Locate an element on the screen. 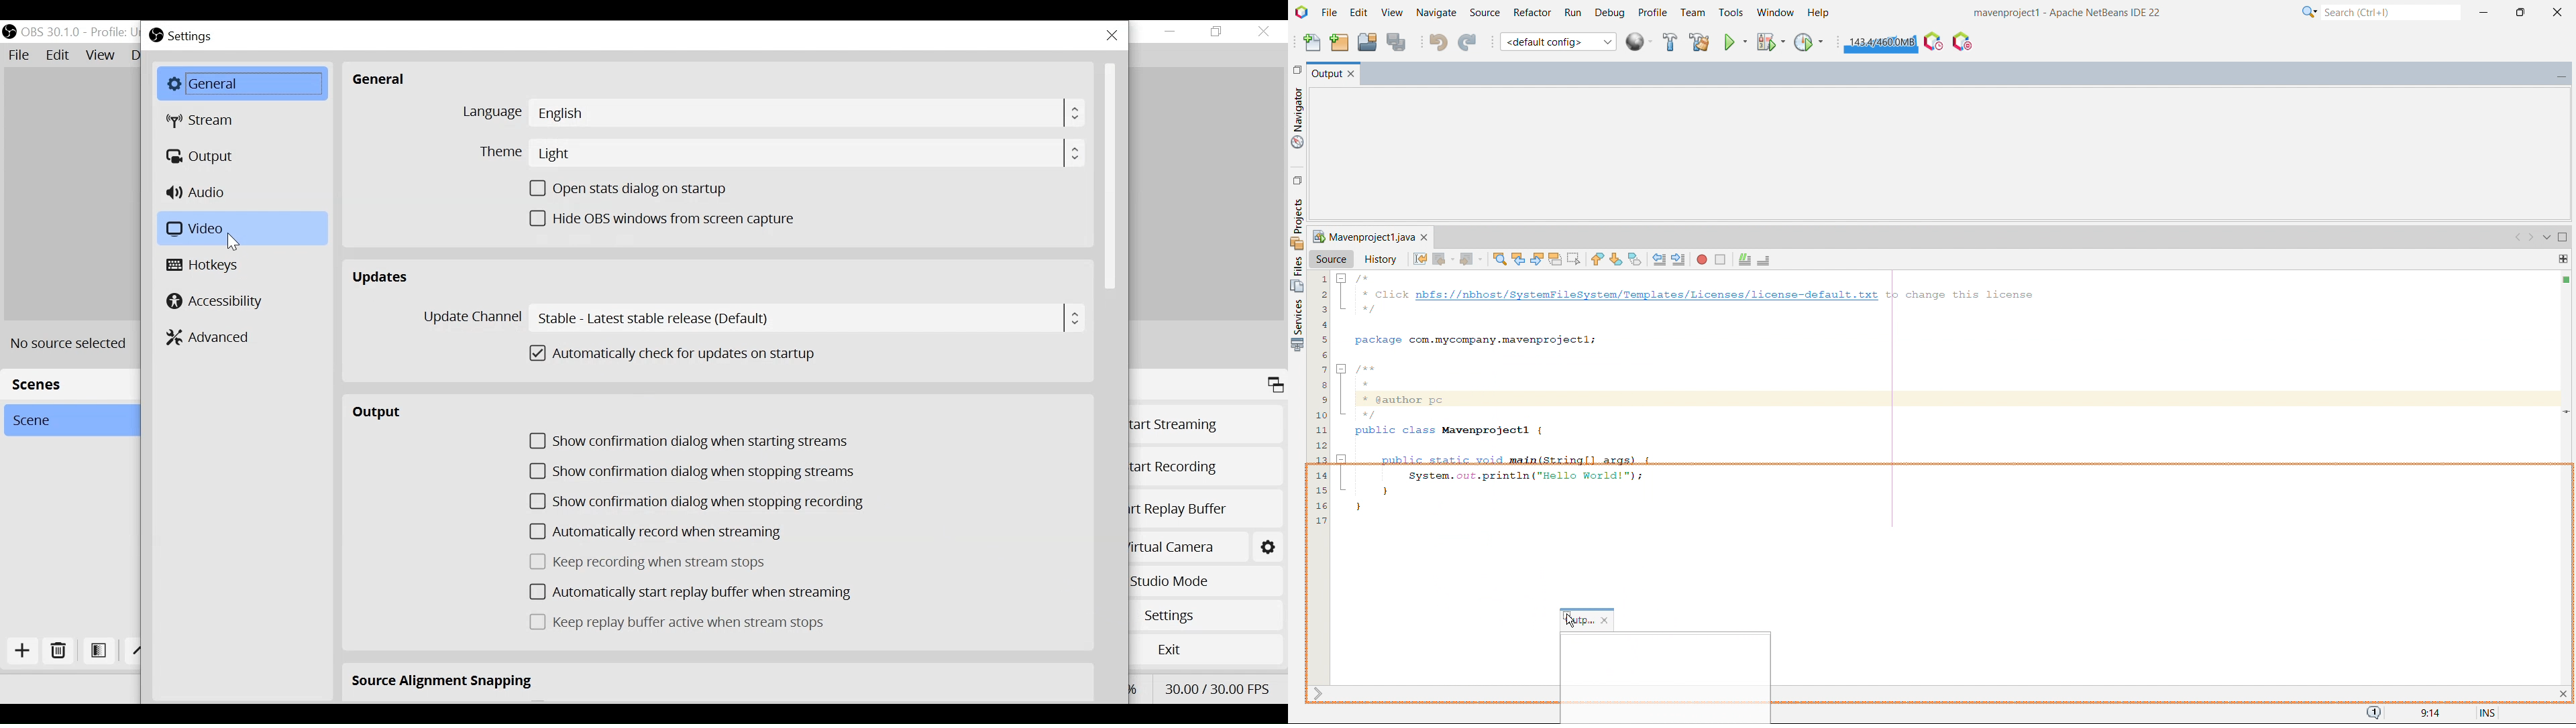 The image size is (2576, 728). Language is located at coordinates (492, 113).